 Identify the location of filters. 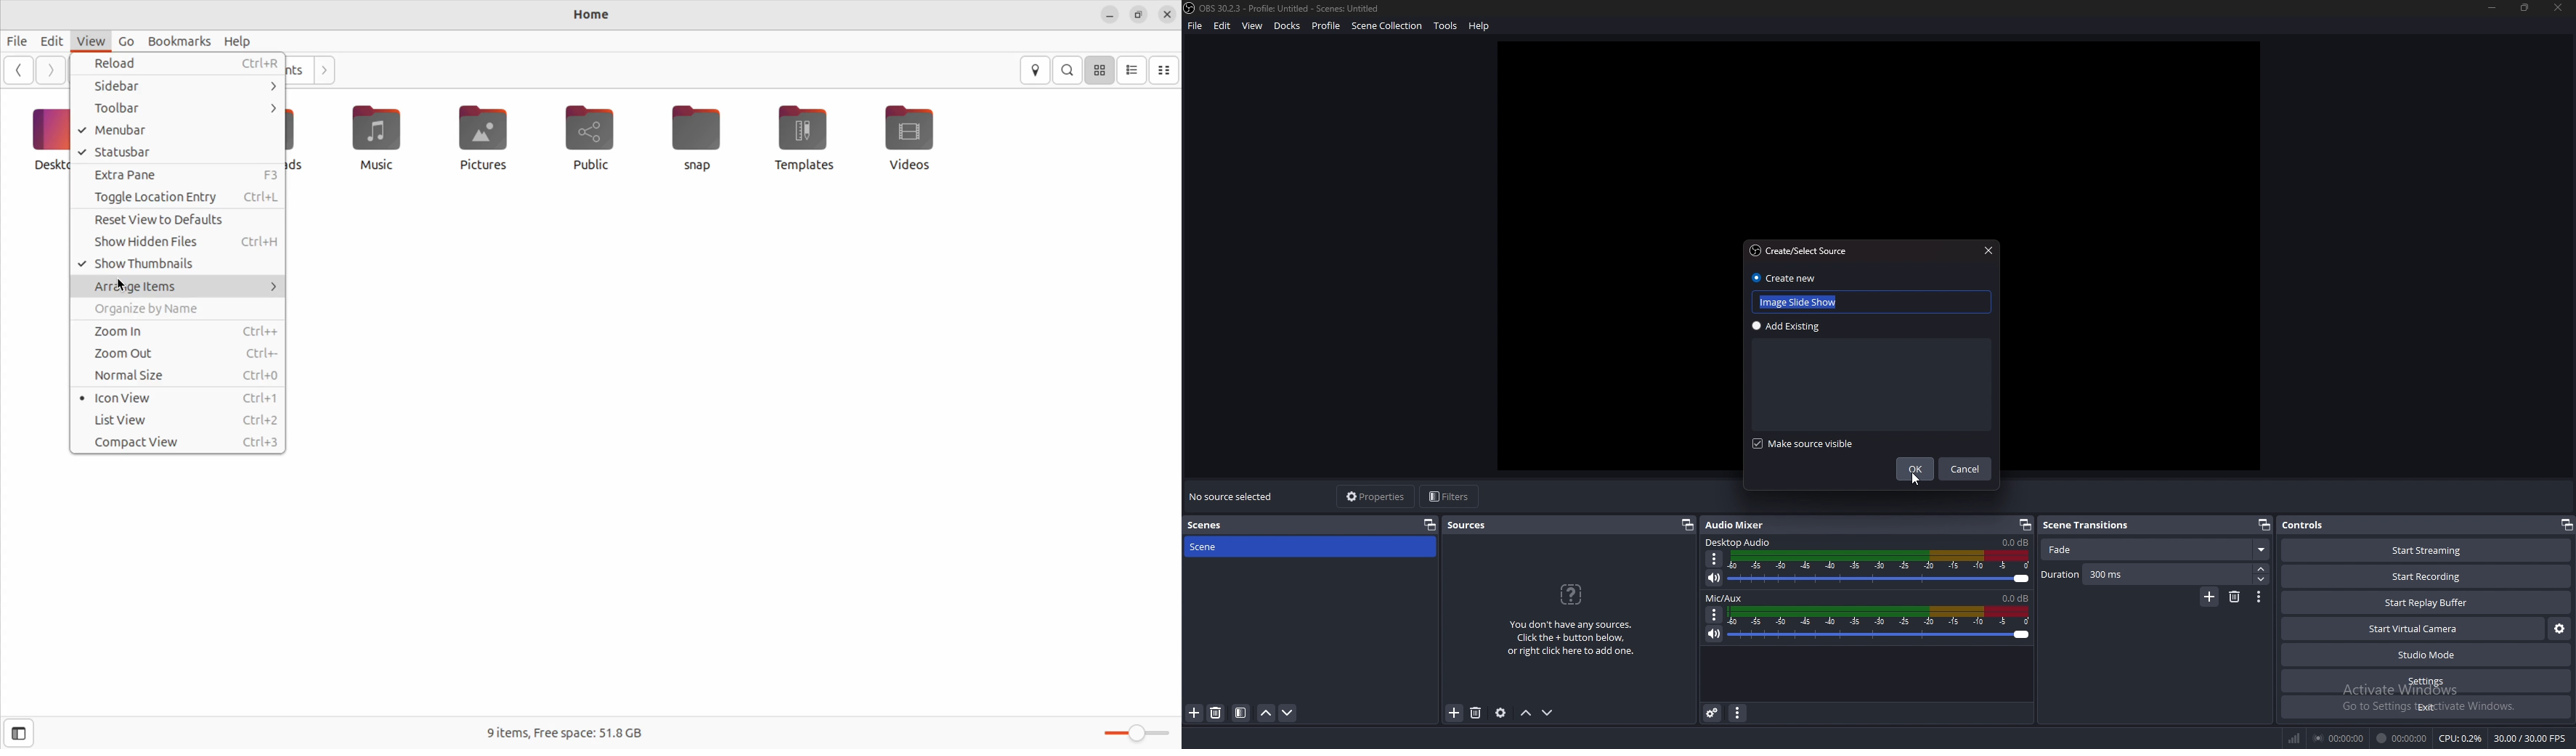
(1450, 496).